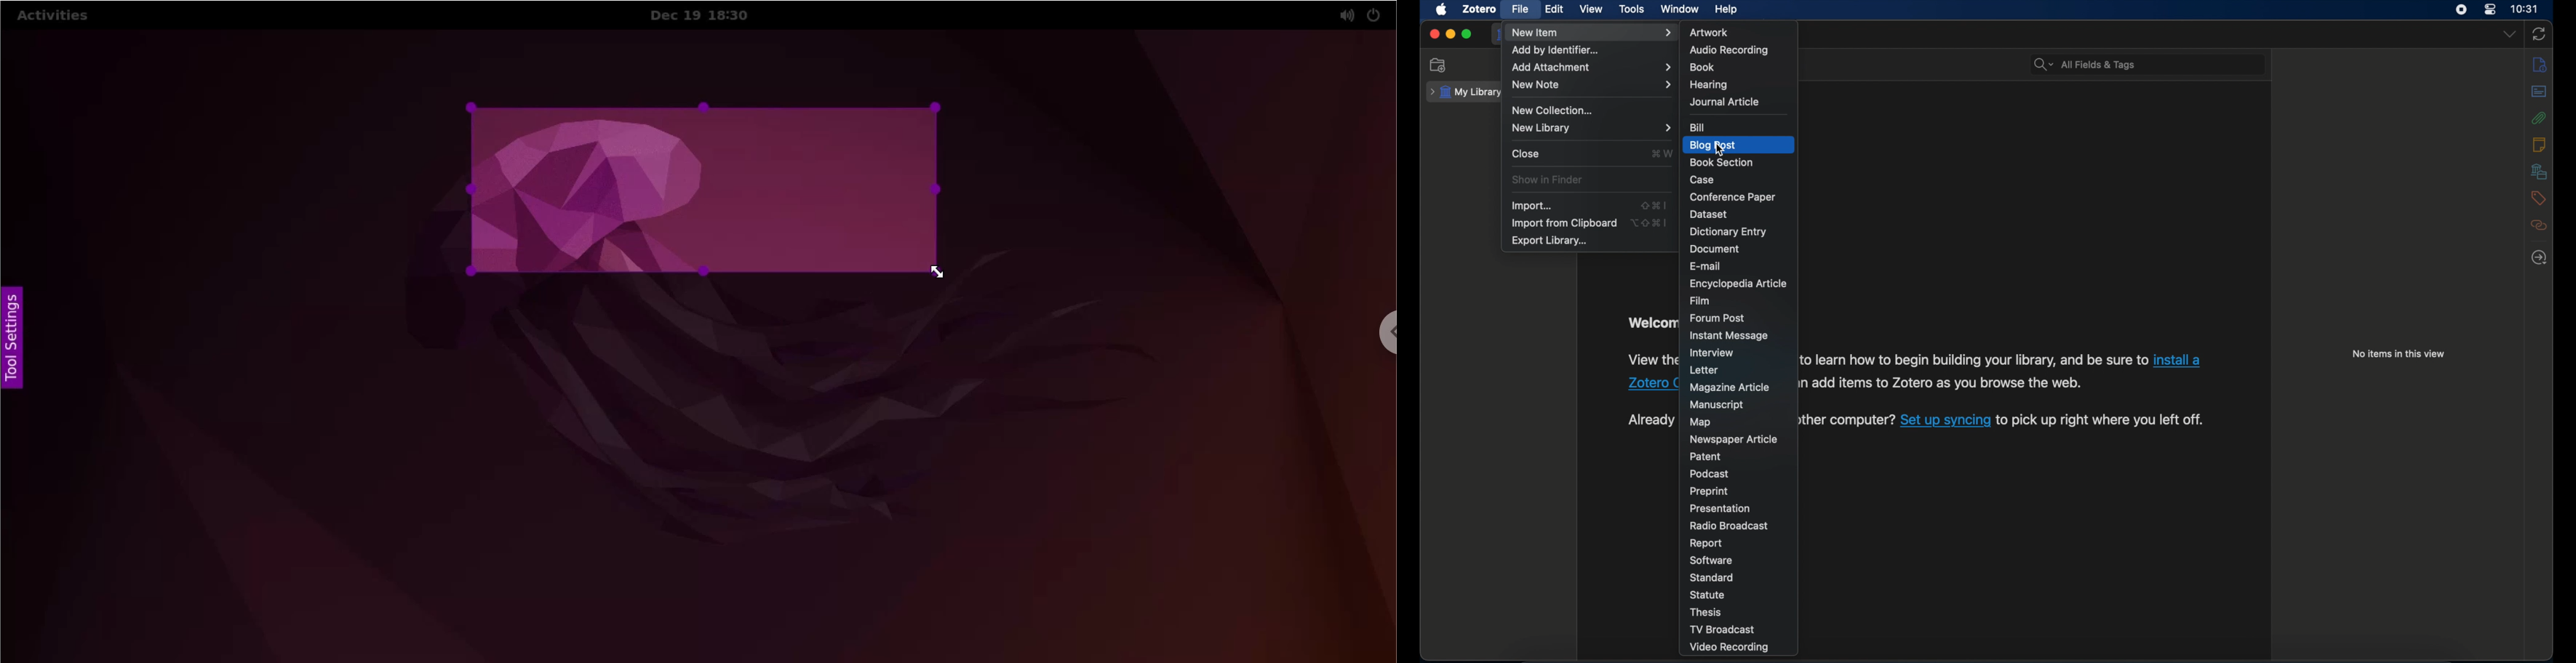 The height and width of the screenshot is (672, 2576). Describe the element at coordinates (2100, 420) in the screenshot. I see `` at that location.